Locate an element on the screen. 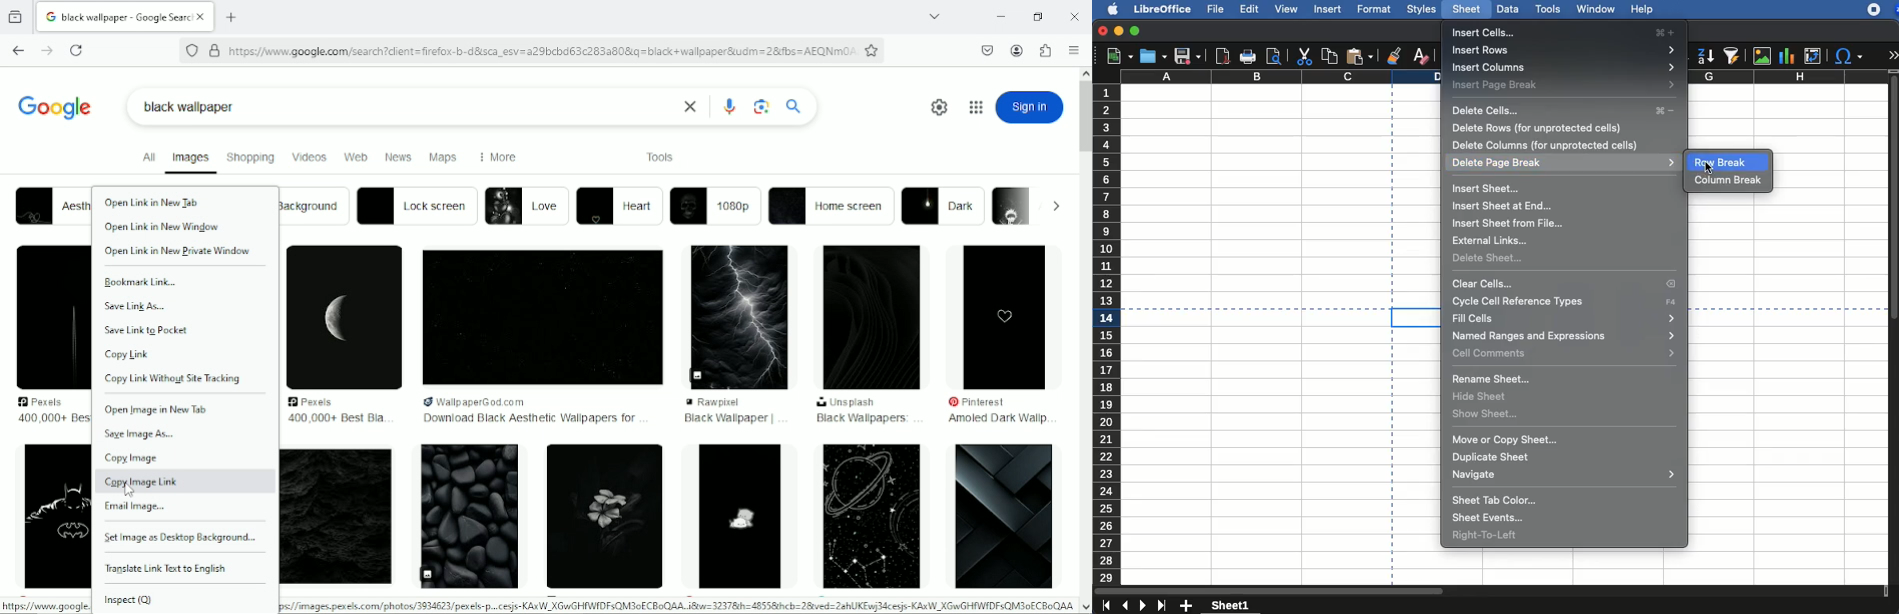 This screenshot has width=1904, height=616. clear formatting is located at coordinates (1420, 54).